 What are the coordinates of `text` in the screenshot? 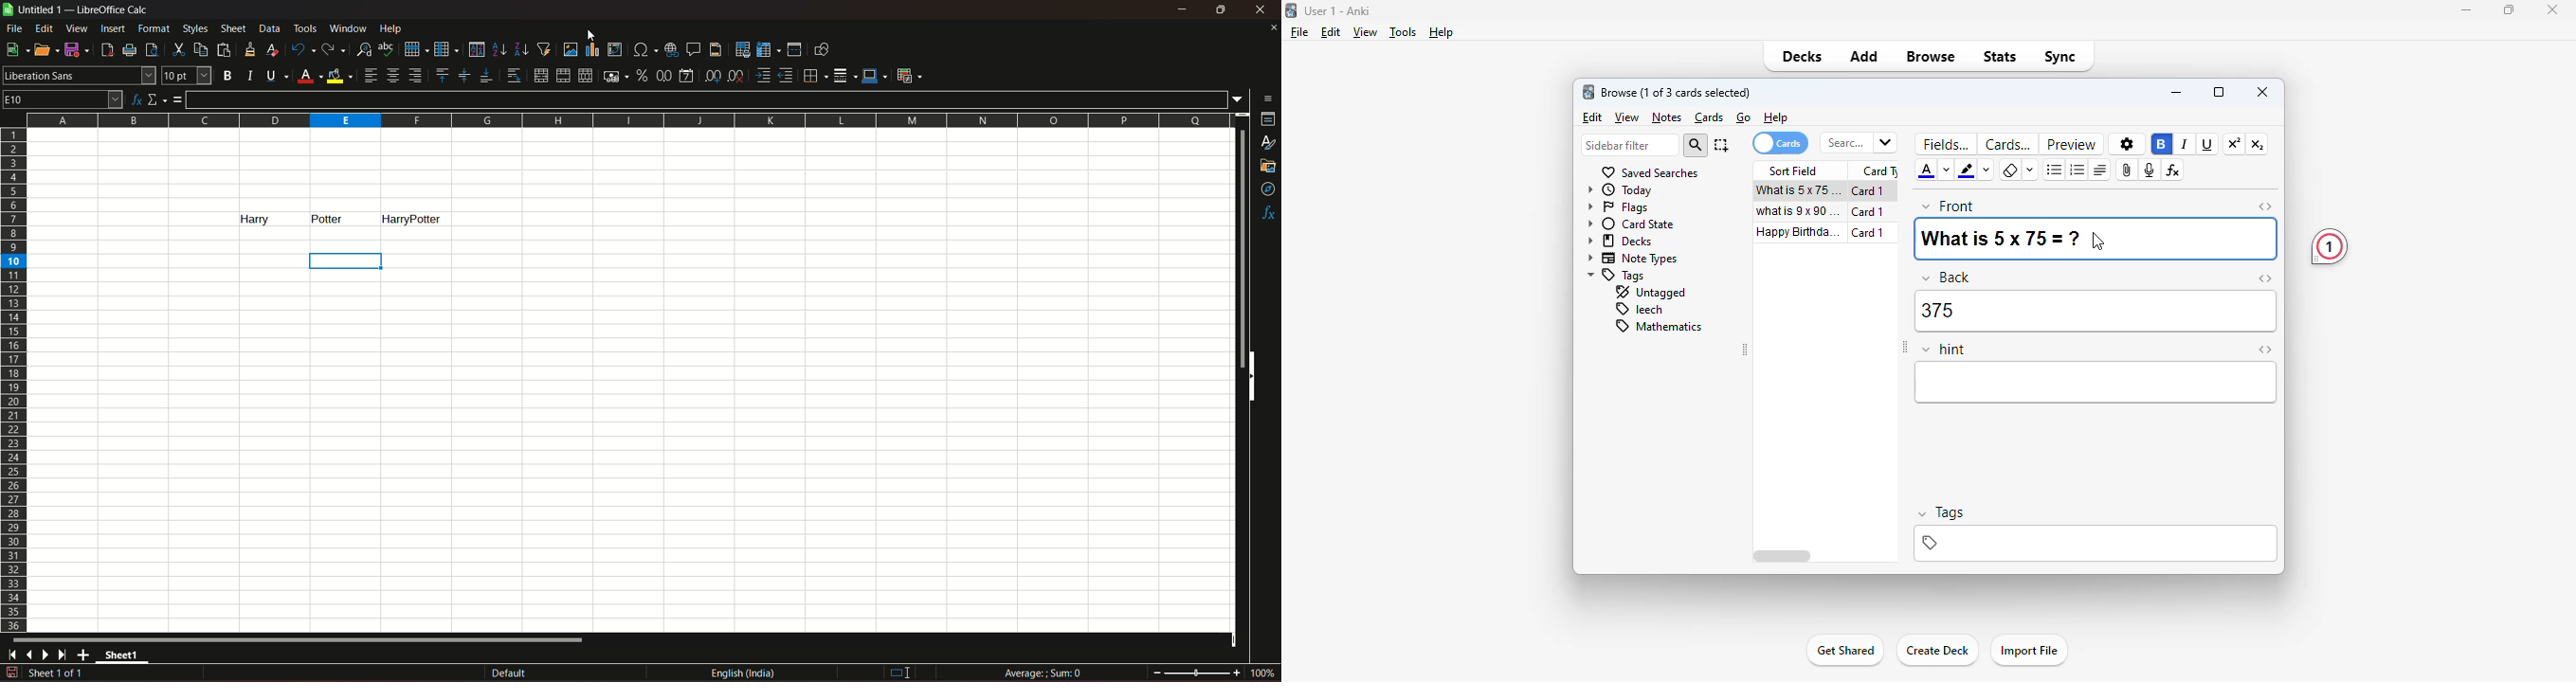 It's located at (329, 219).